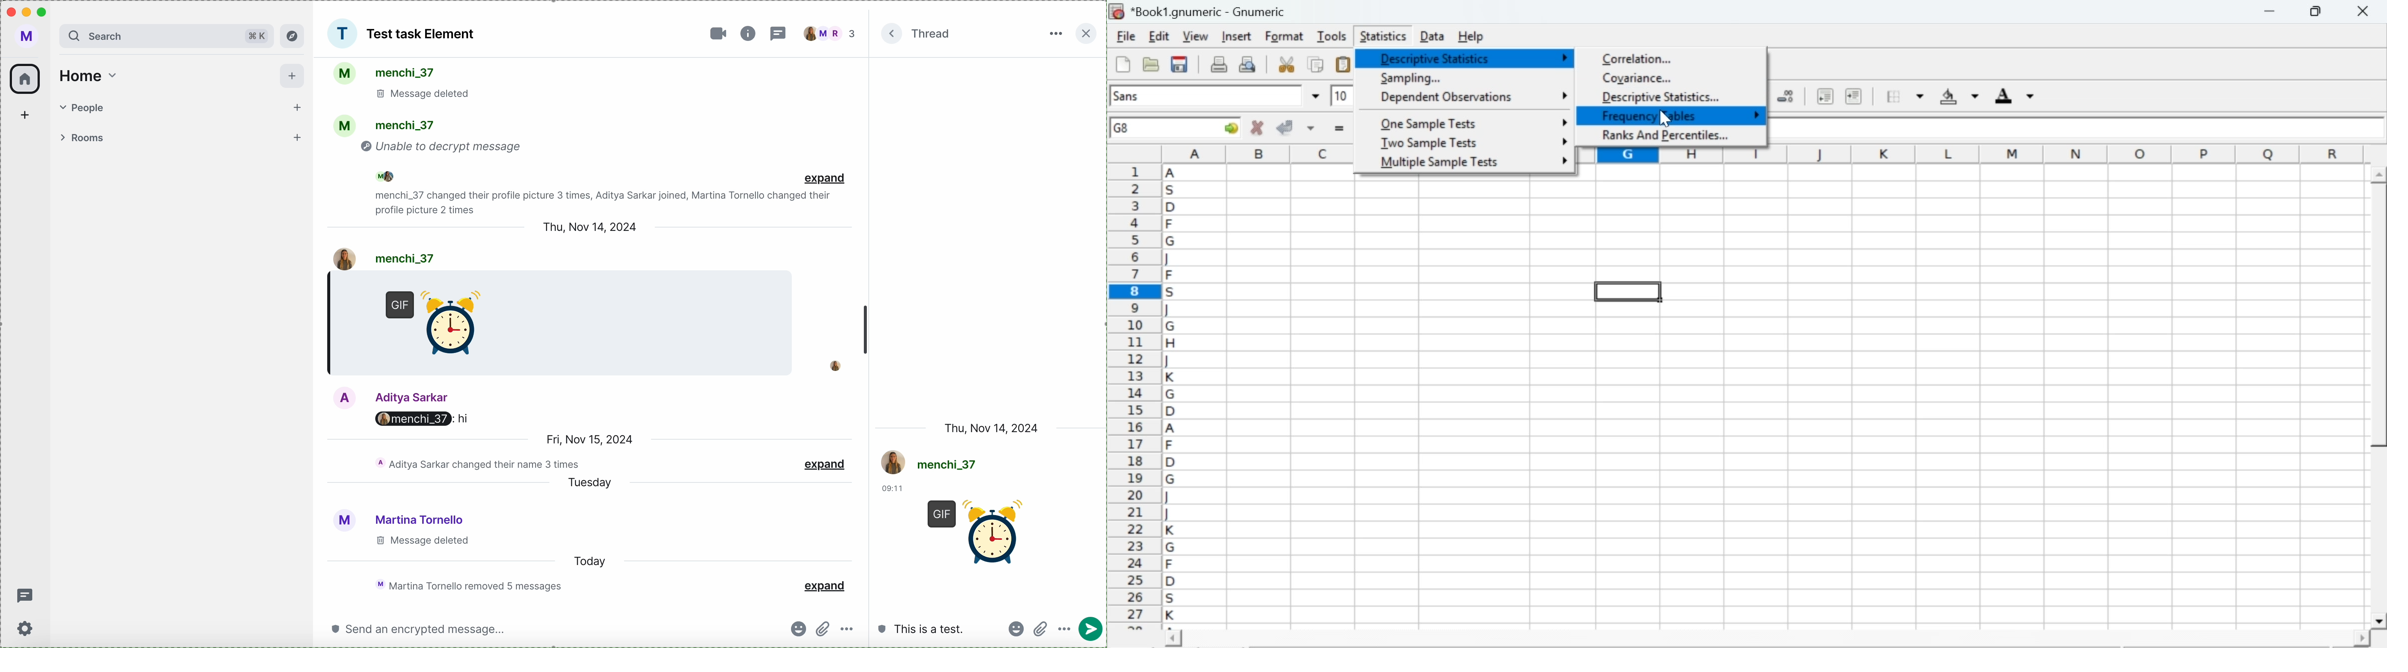 This screenshot has height=672, width=2408. Describe the element at coordinates (748, 33) in the screenshot. I see `information` at that location.